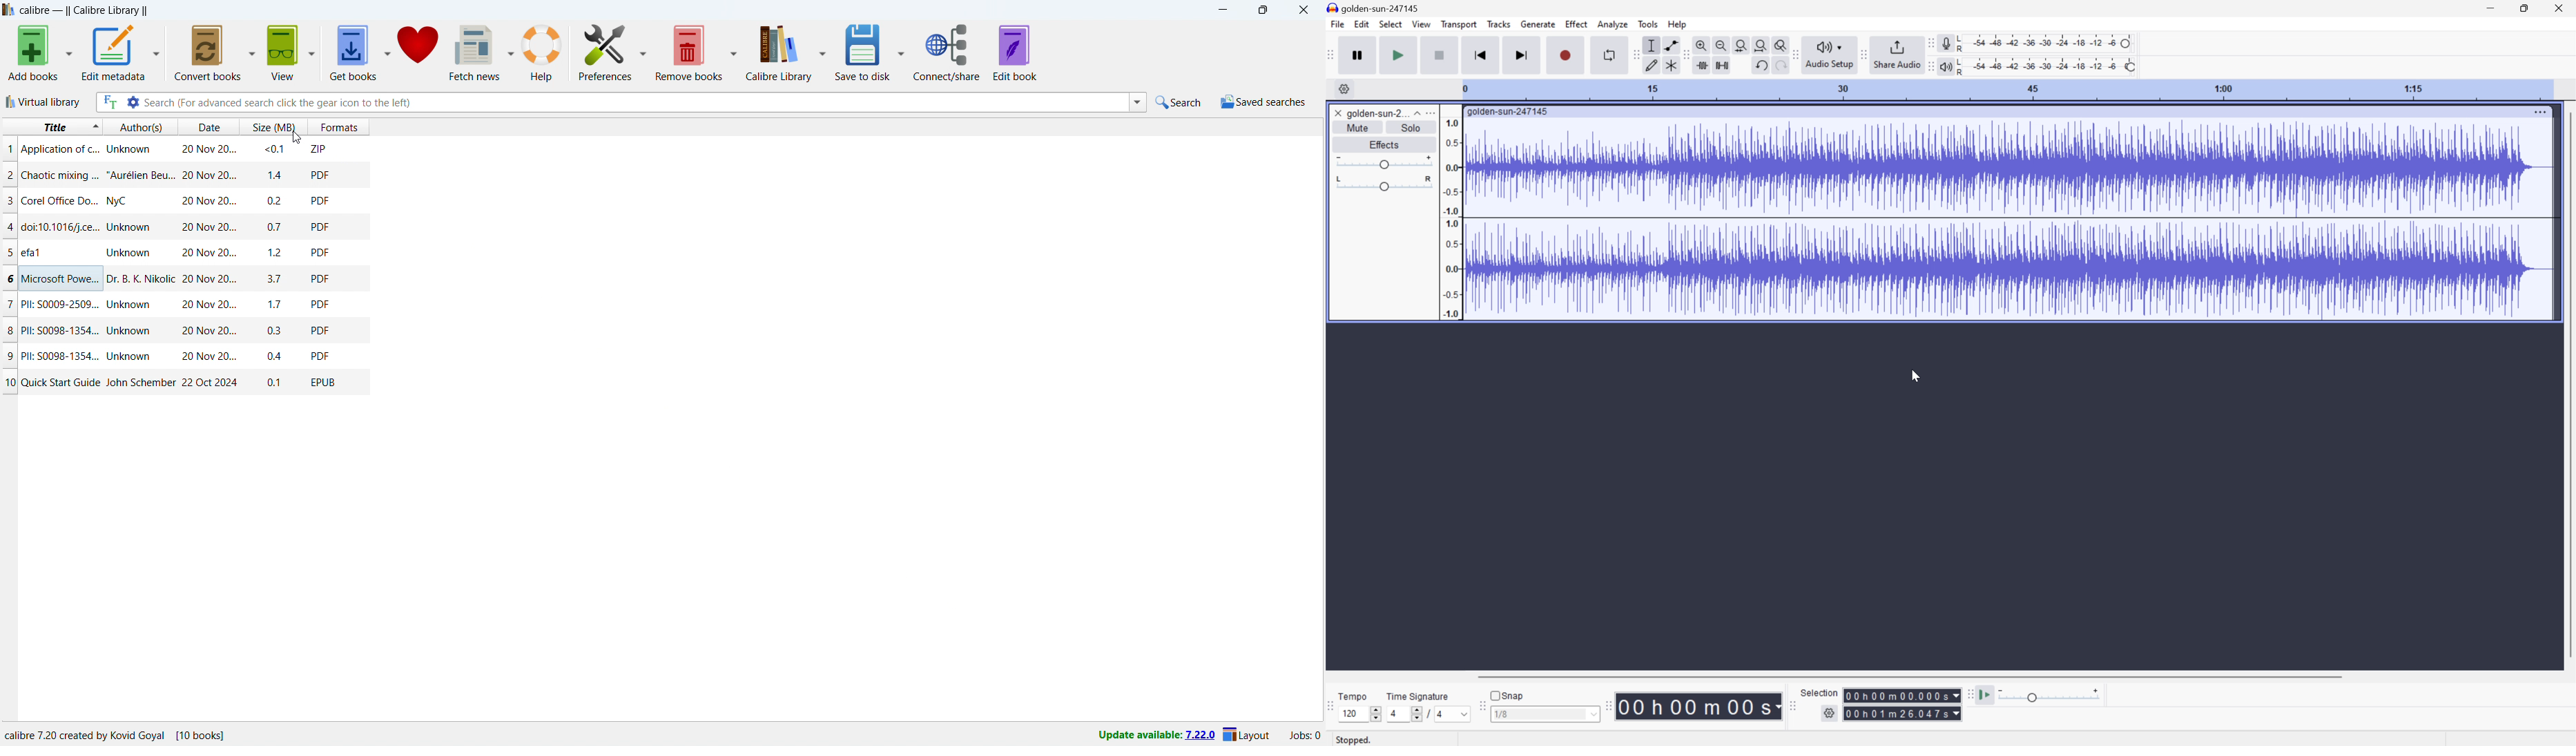 This screenshot has width=2576, height=756. What do you see at coordinates (157, 52) in the screenshot?
I see `edit metadata options` at bounding box center [157, 52].